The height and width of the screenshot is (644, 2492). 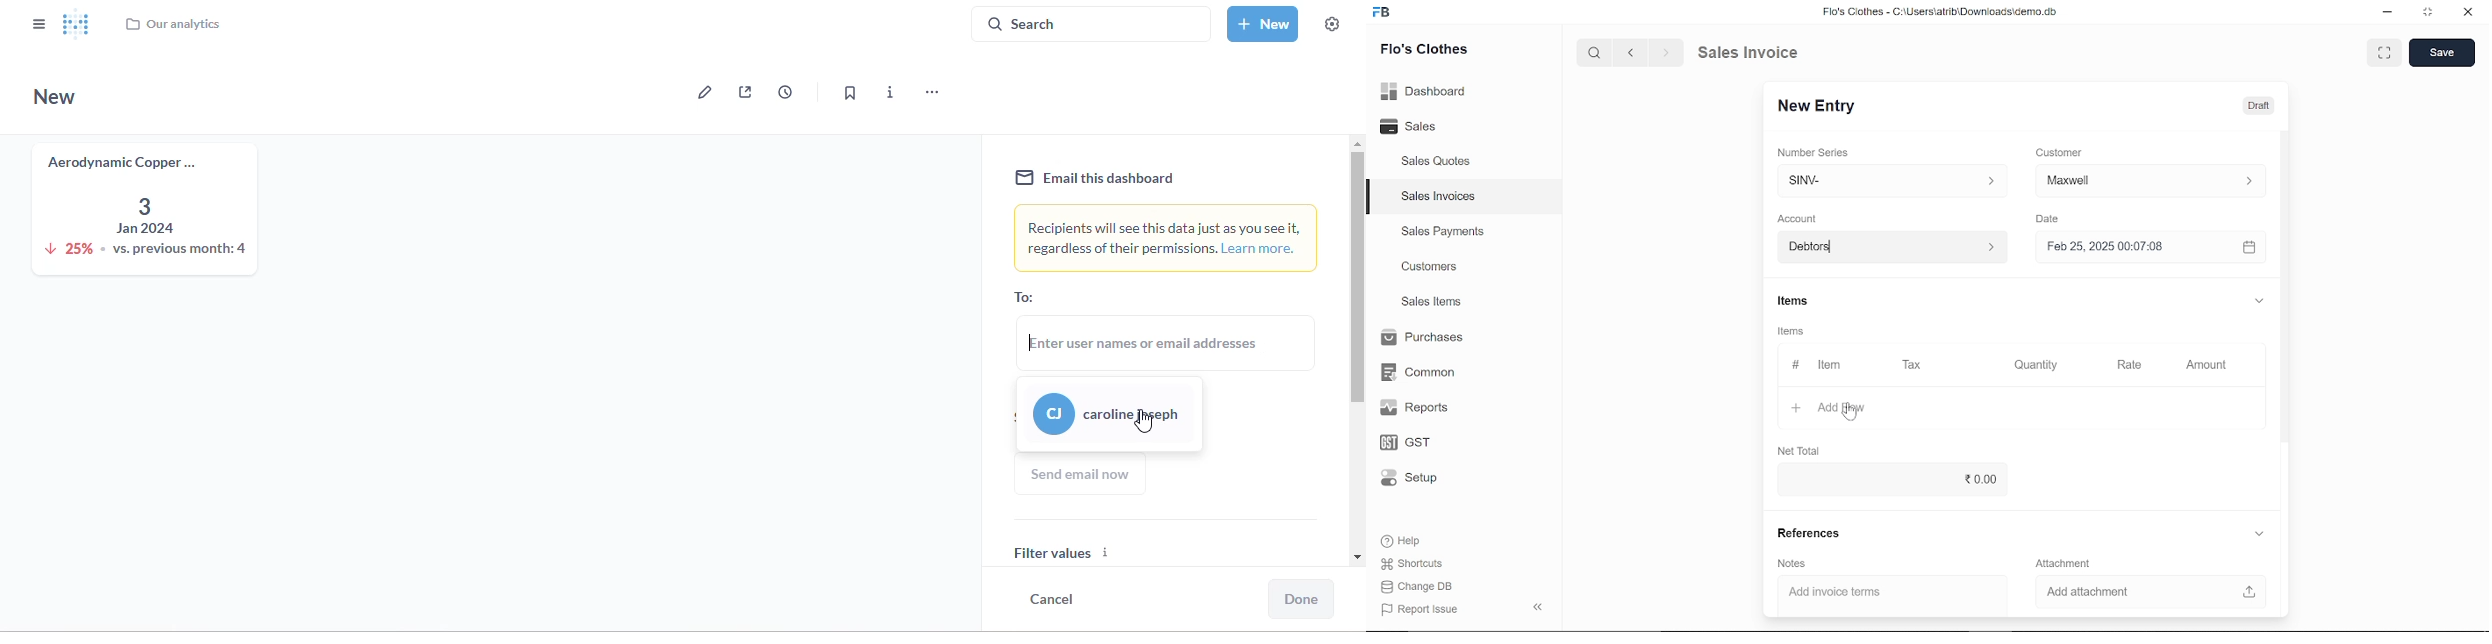 What do you see at coordinates (1818, 107) in the screenshot?
I see `New Entry` at bounding box center [1818, 107].